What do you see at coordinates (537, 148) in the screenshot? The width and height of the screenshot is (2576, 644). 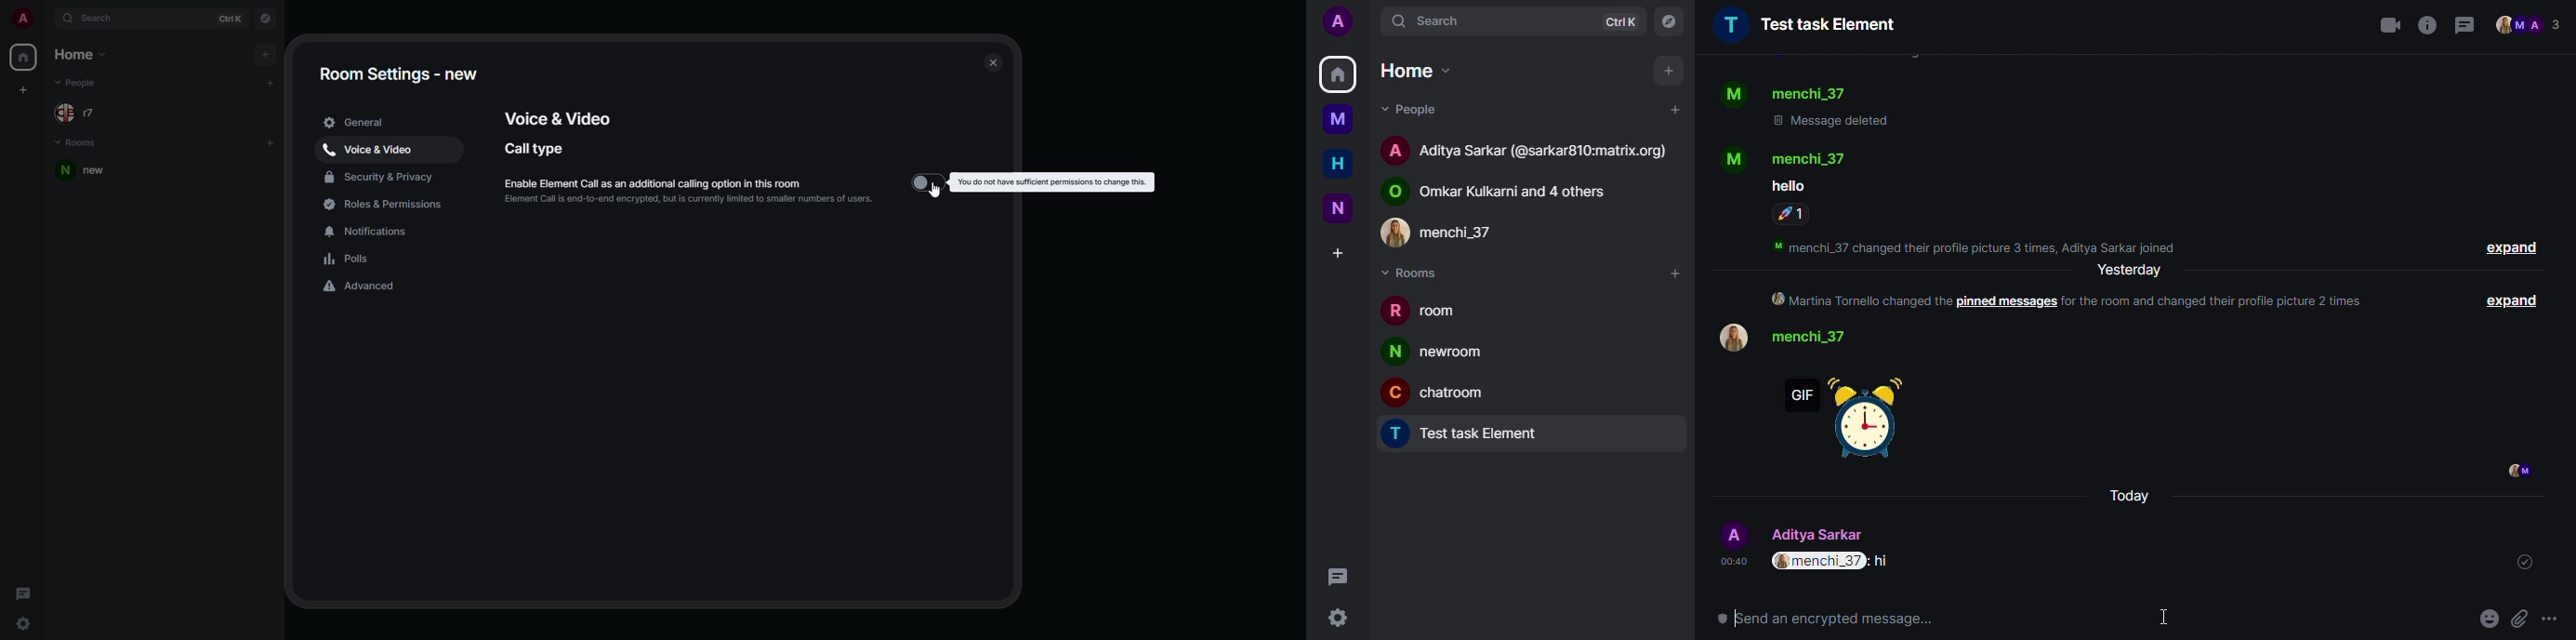 I see `call type` at bounding box center [537, 148].